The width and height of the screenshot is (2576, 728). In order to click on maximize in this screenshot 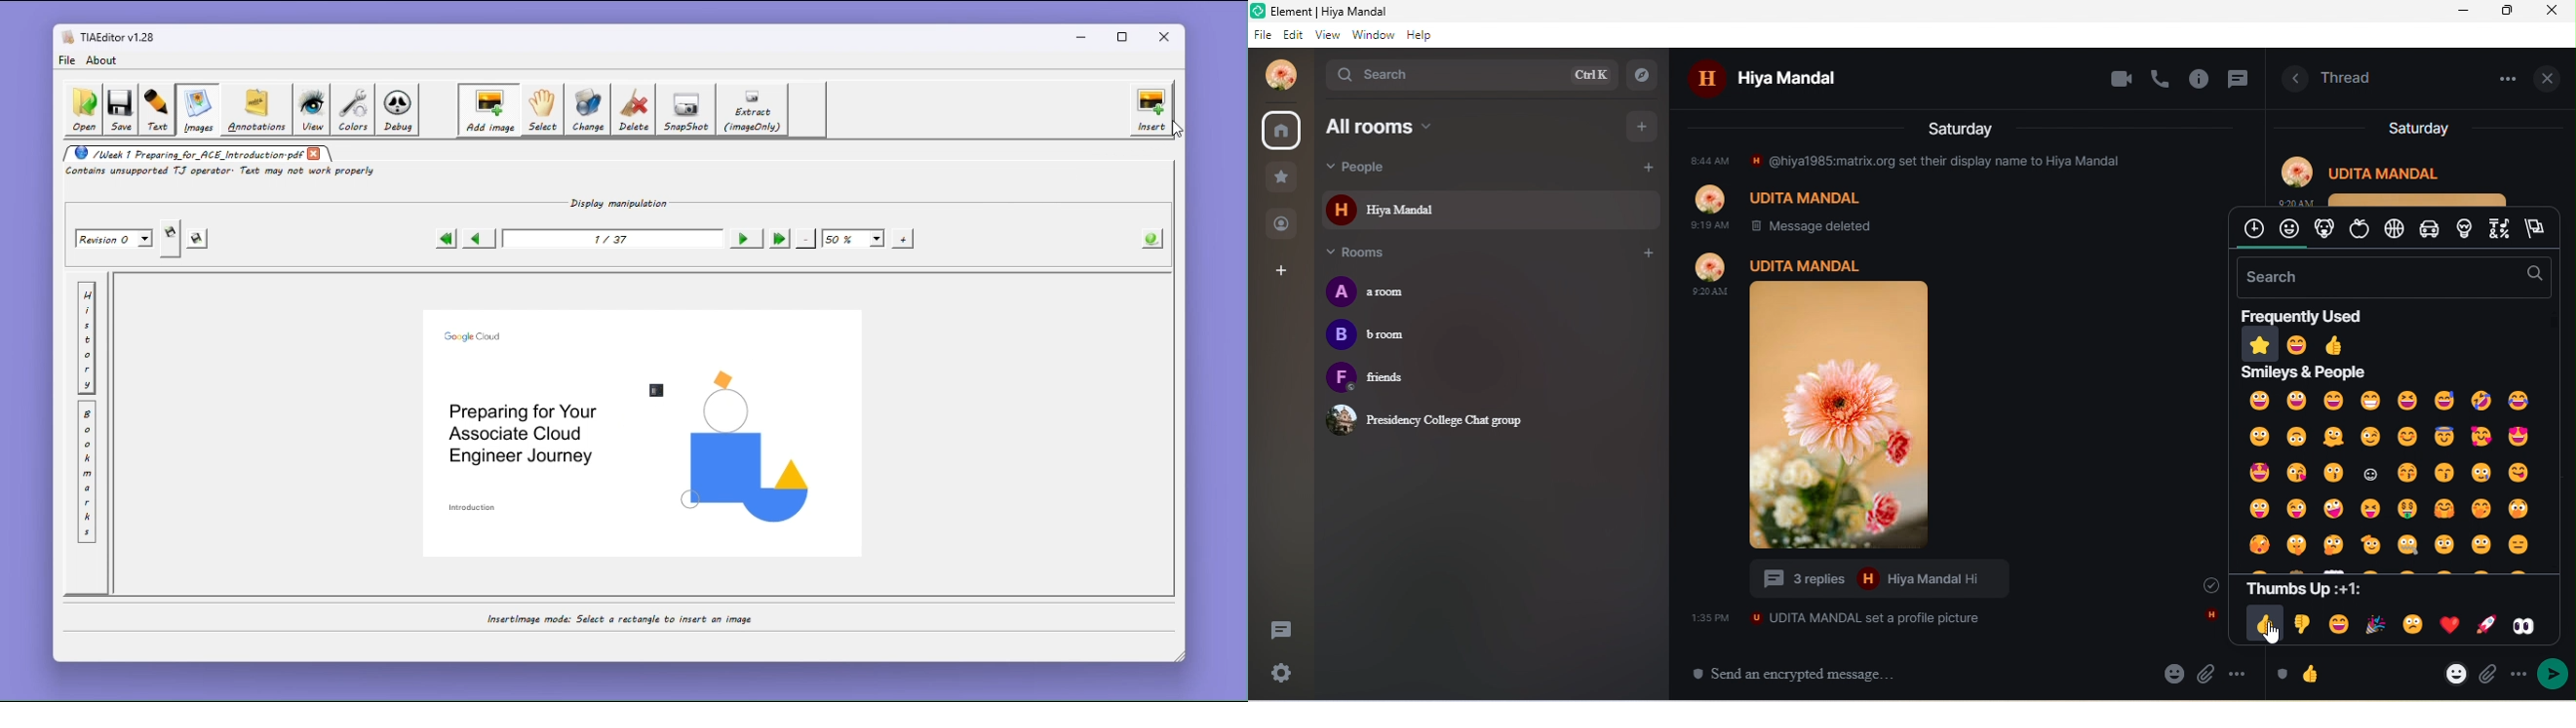, I will do `click(2509, 11)`.